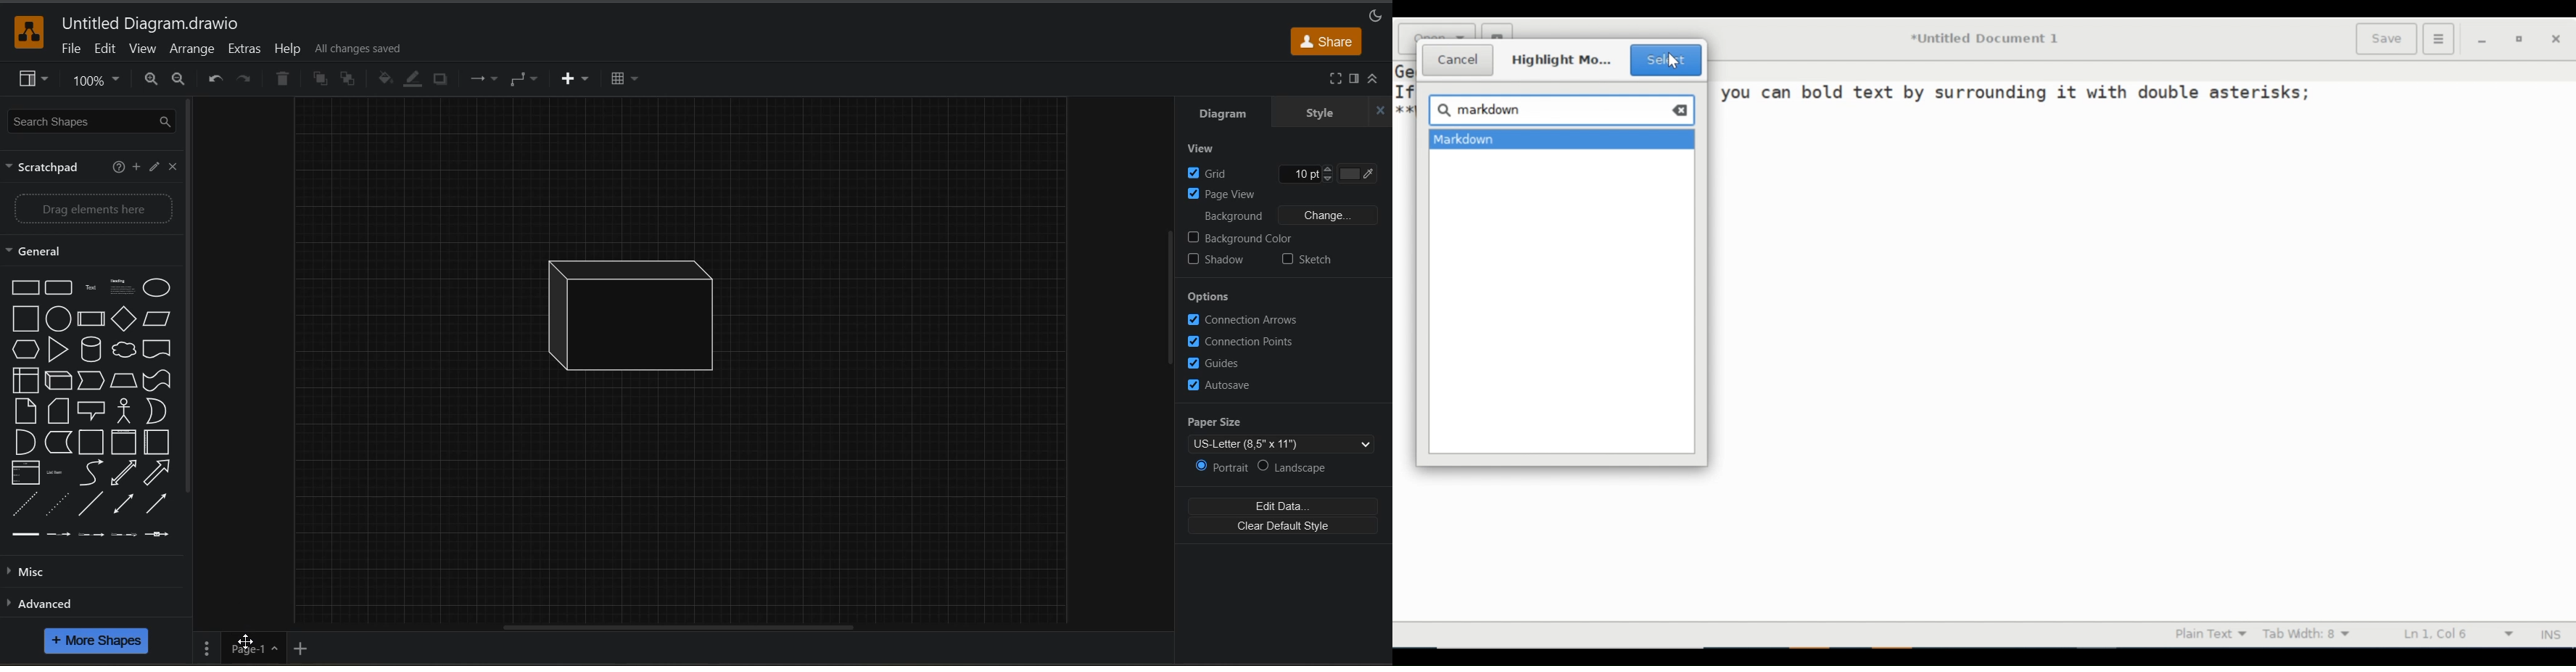 This screenshot has width=2576, height=672. Describe the element at coordinates (94, 207) in the screenshot. I see `Drag elements here` at that location.